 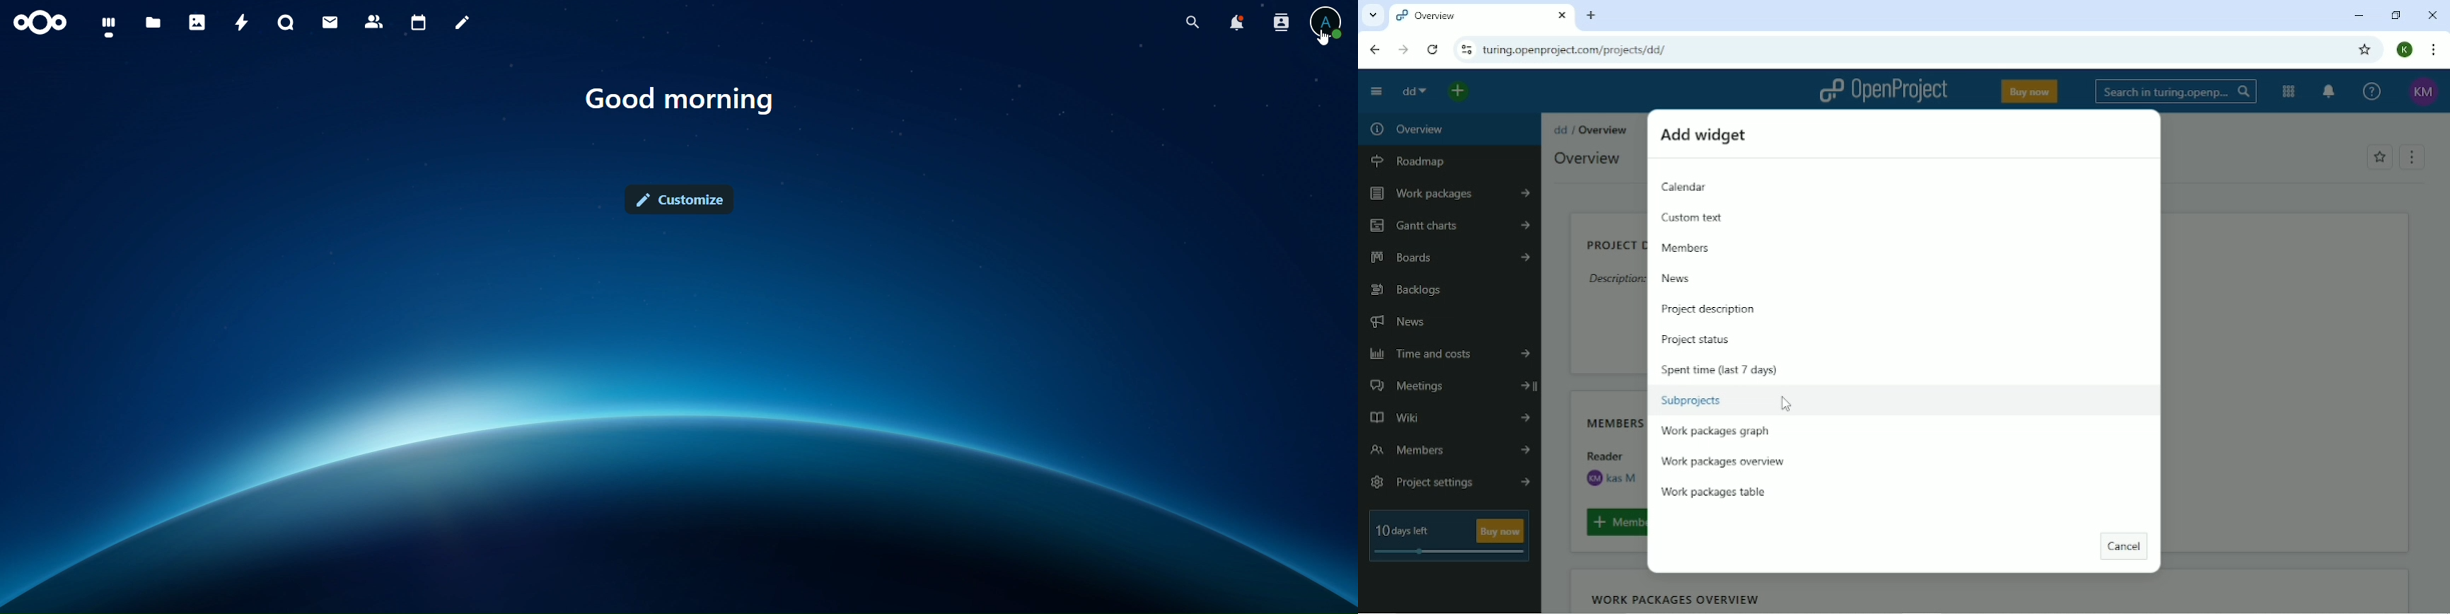 I want to click on Work packages table, so click(x=1716, y=491).